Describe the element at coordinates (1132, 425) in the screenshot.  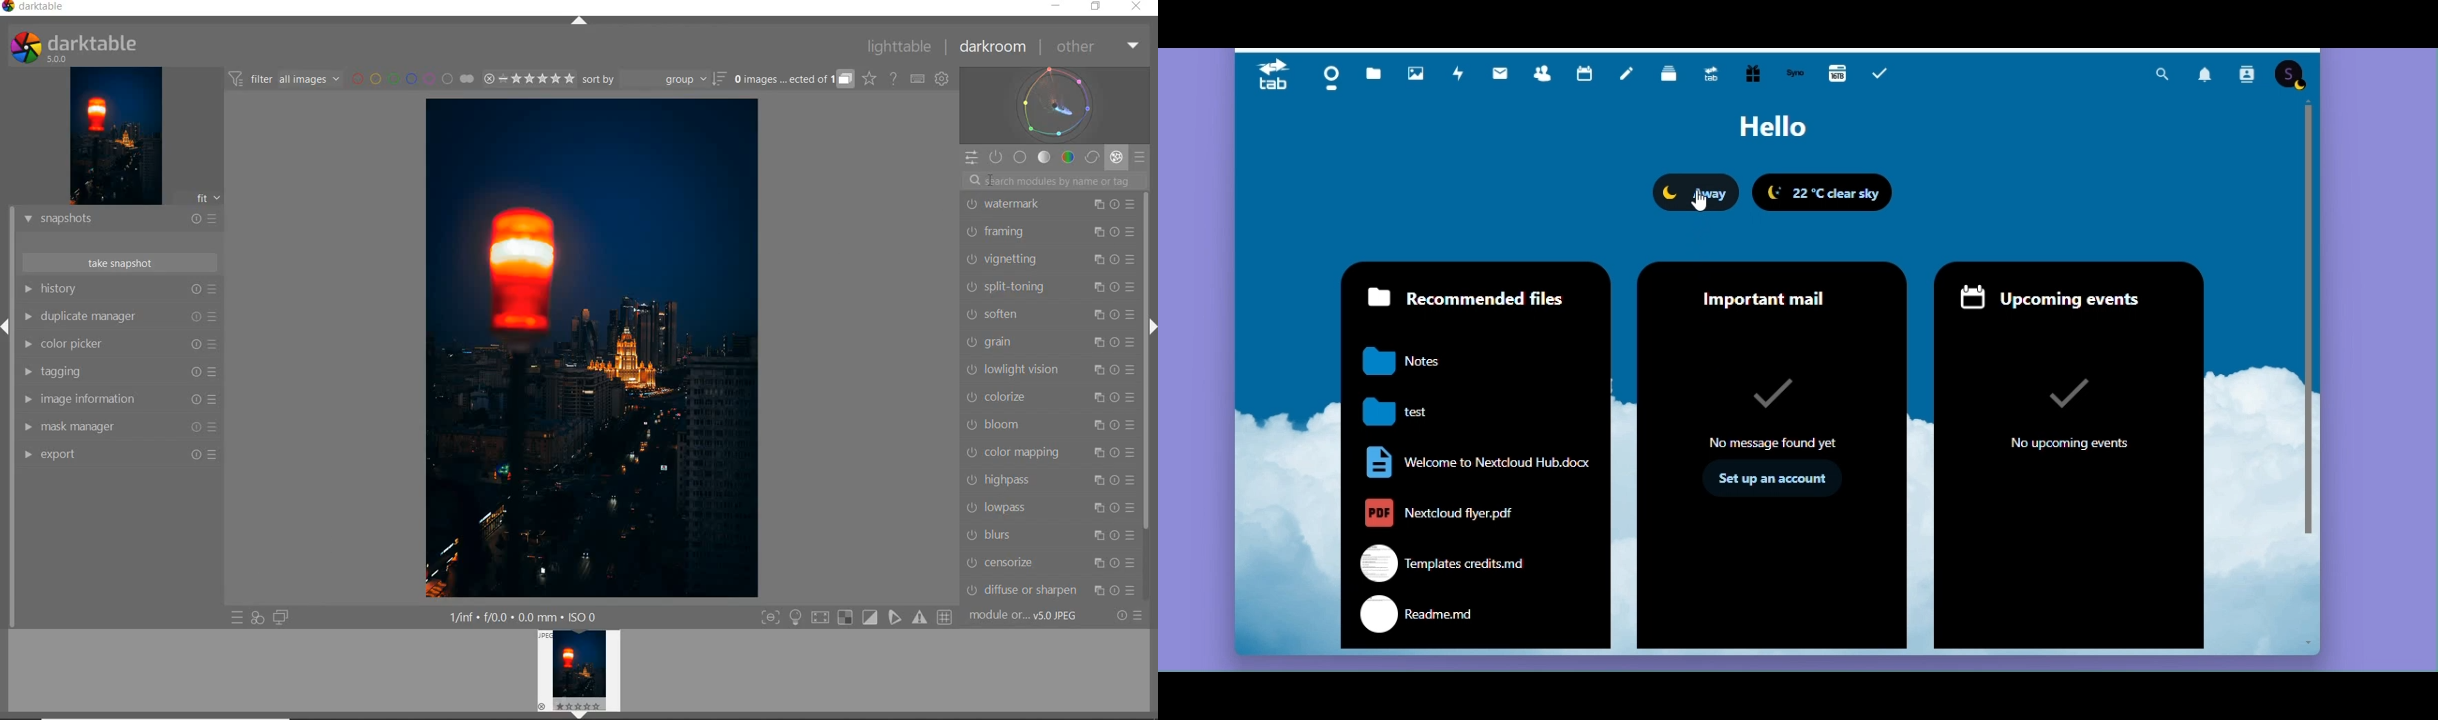
I see `Preset and reset` at that location.